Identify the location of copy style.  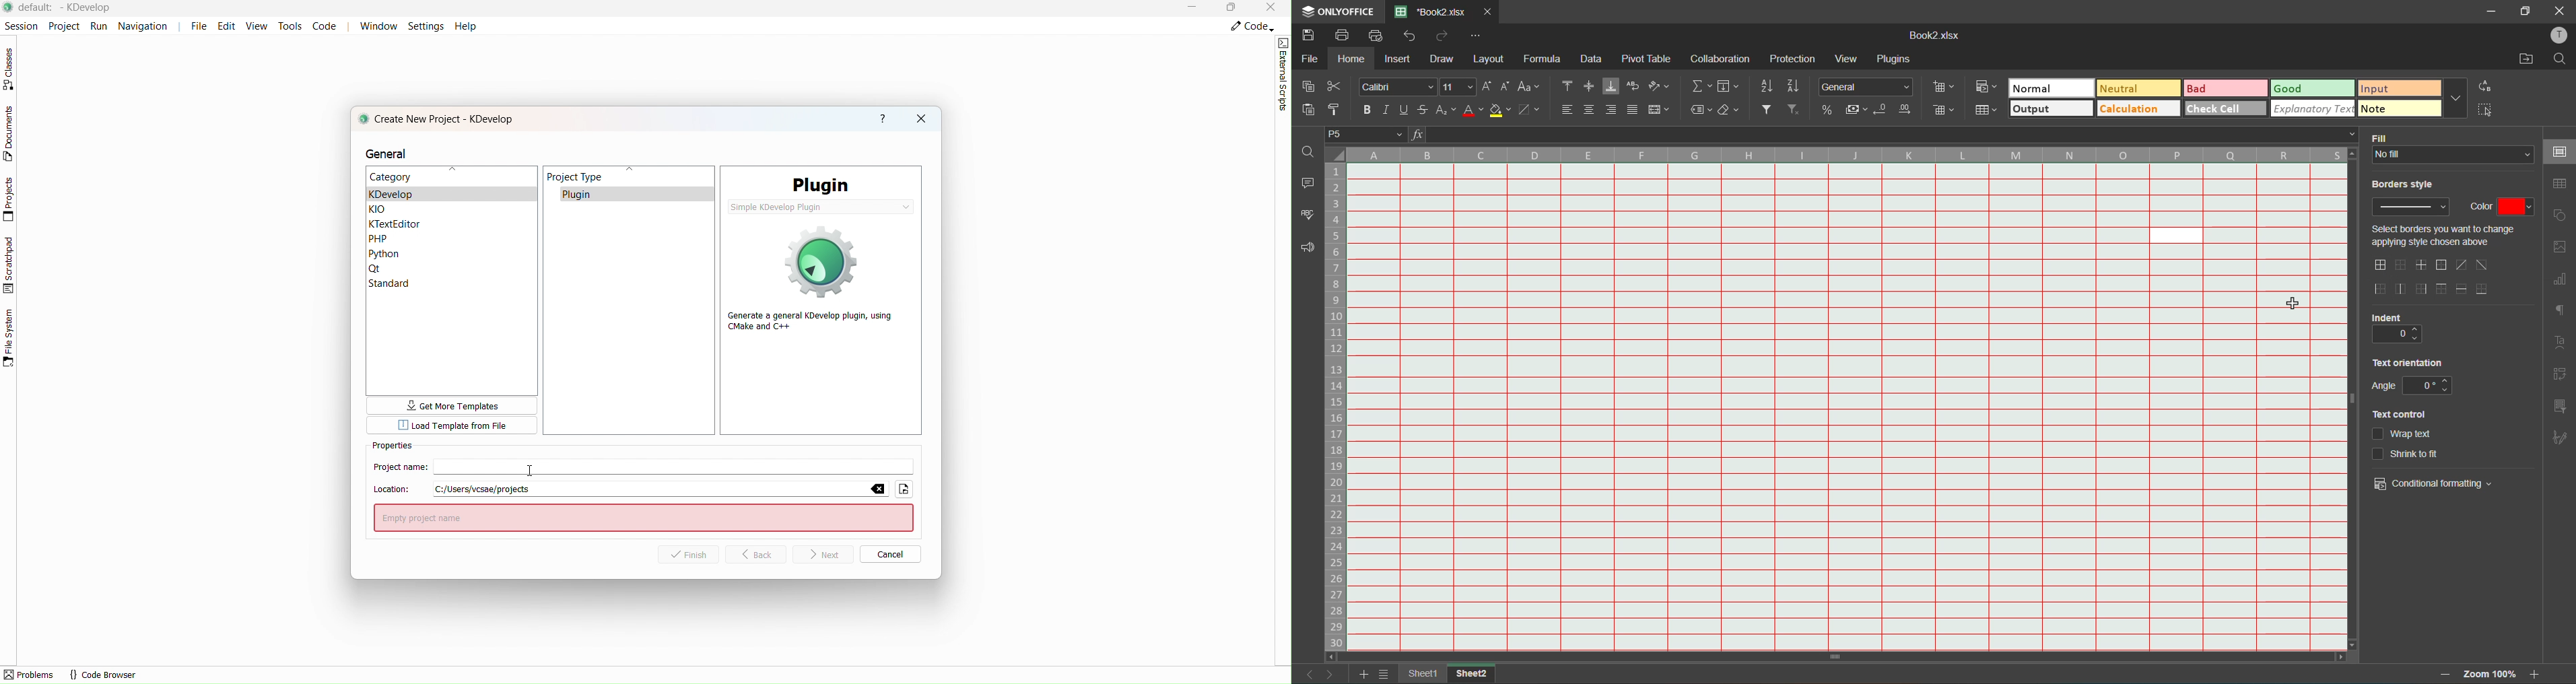
(1338, 110).